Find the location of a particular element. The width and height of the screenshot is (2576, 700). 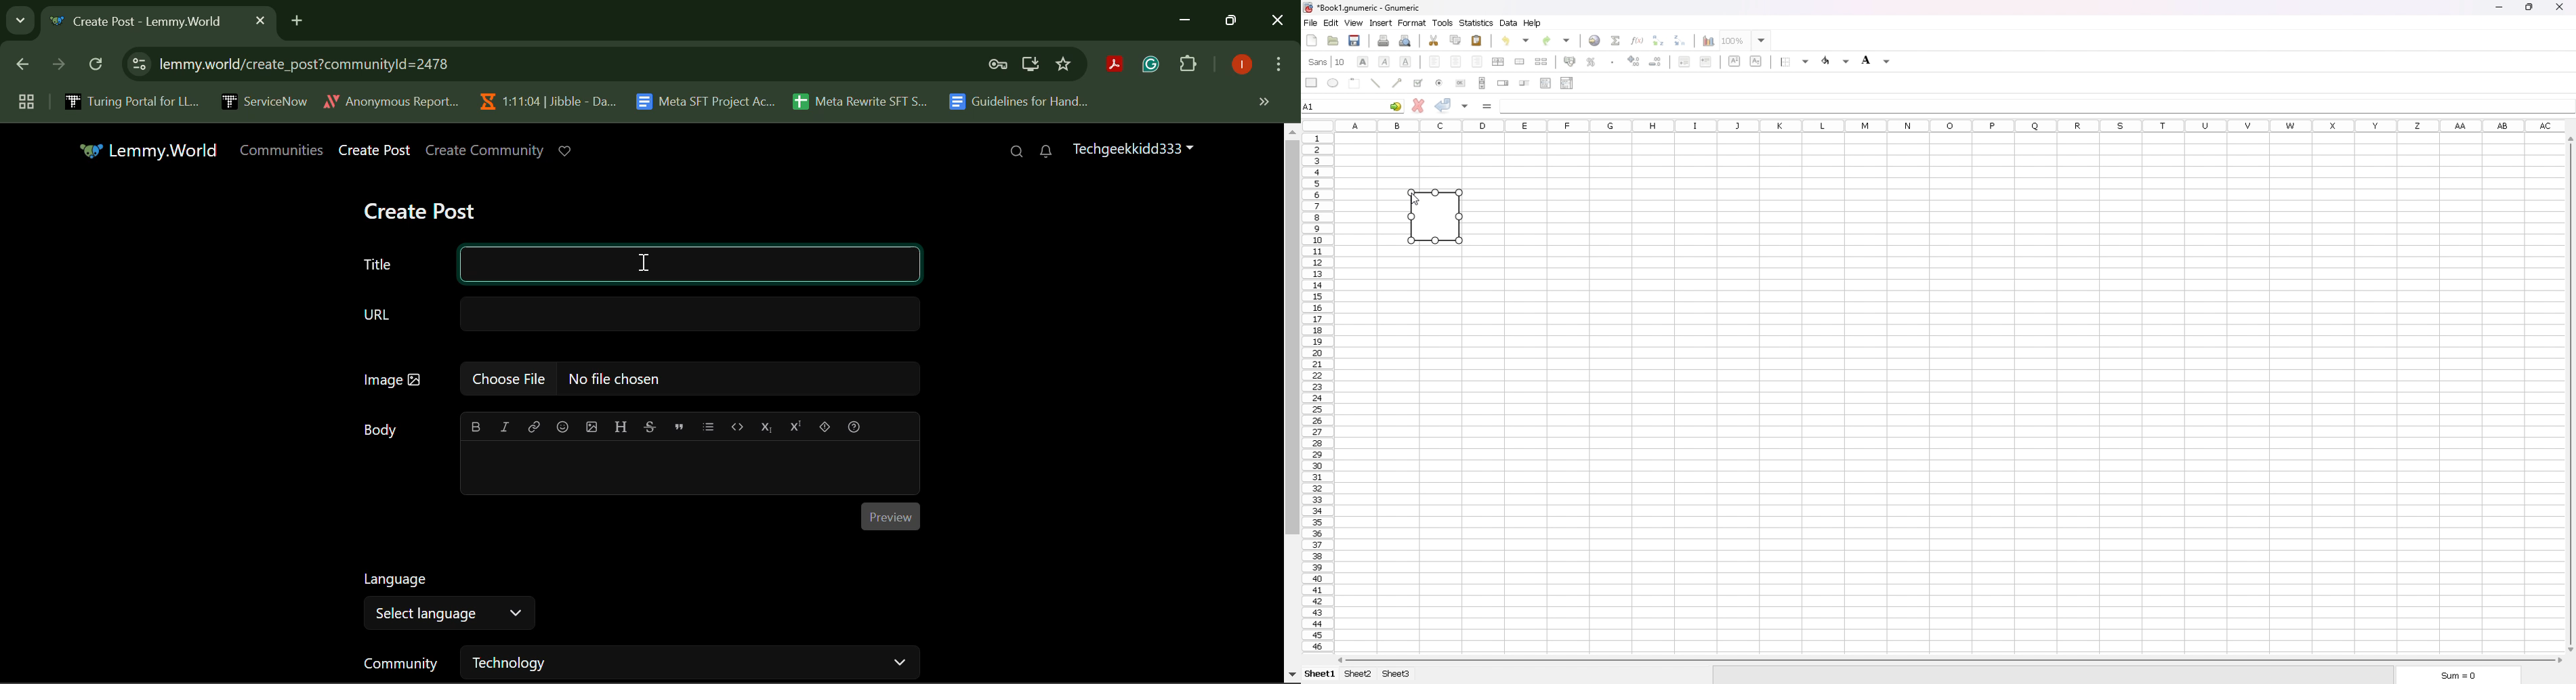

spoiler is located at coordinates (825, 427).